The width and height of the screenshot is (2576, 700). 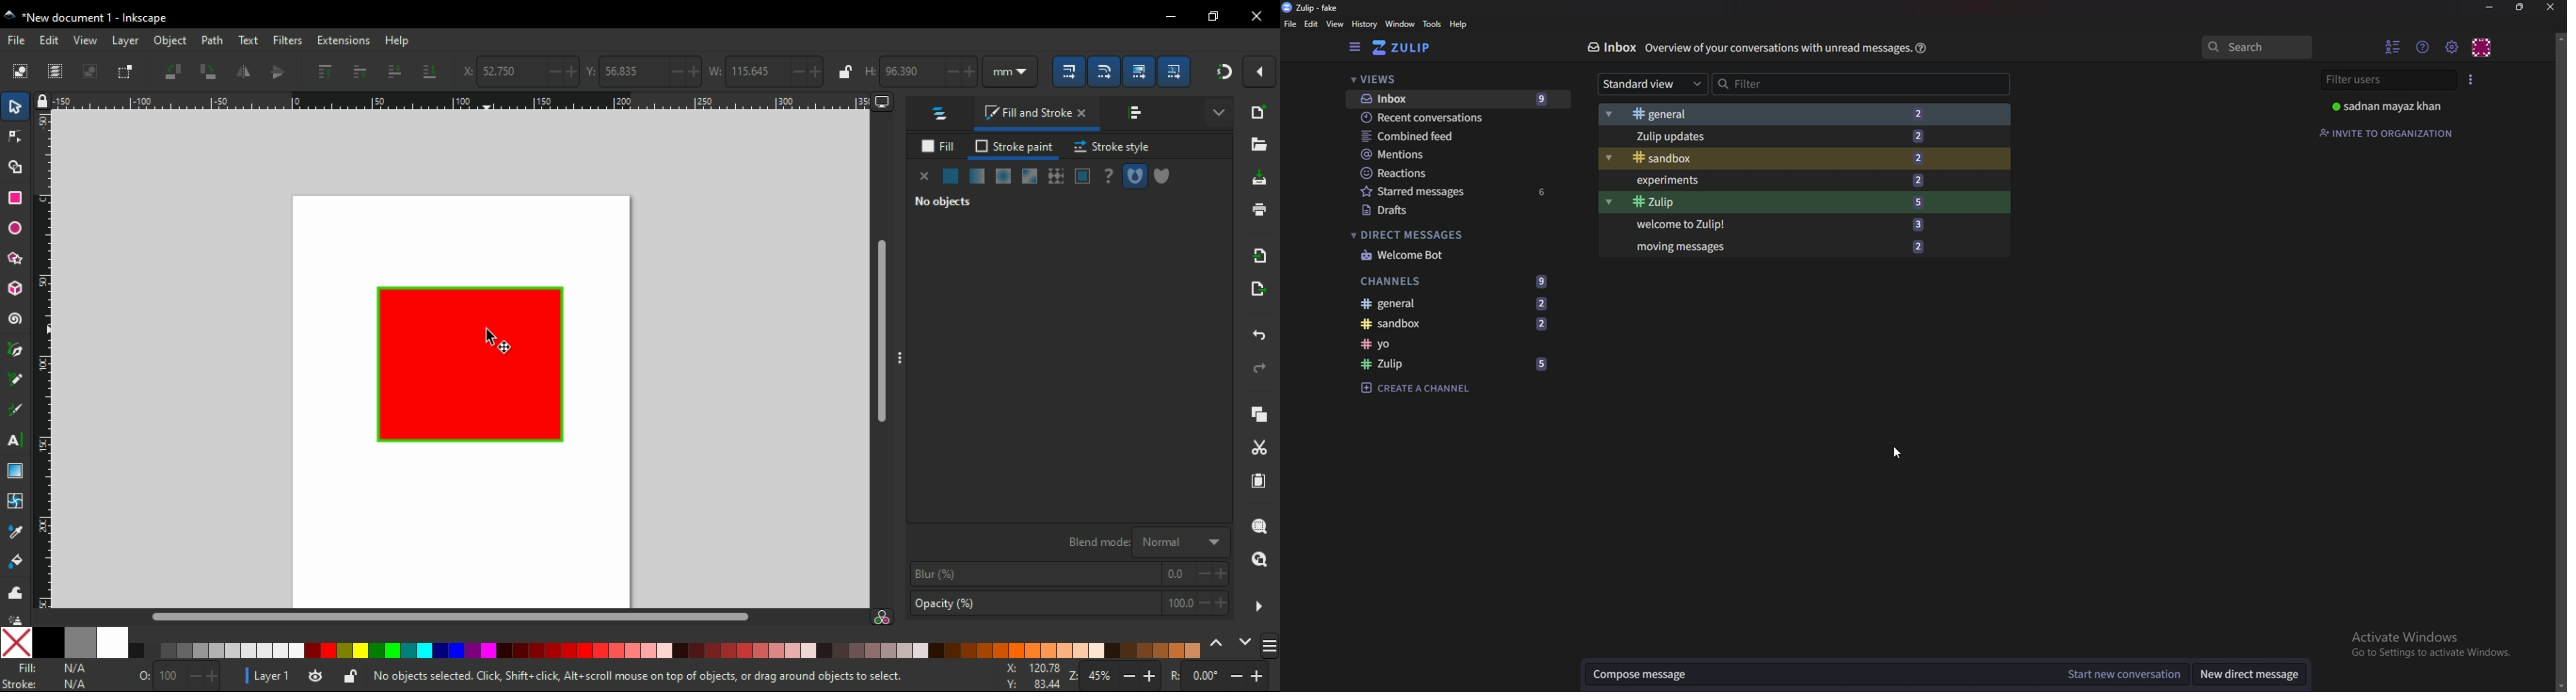 What do you see at coordinates (1461, 24) in the screenshot?
I see `help` at bounding box center [1461, 24].